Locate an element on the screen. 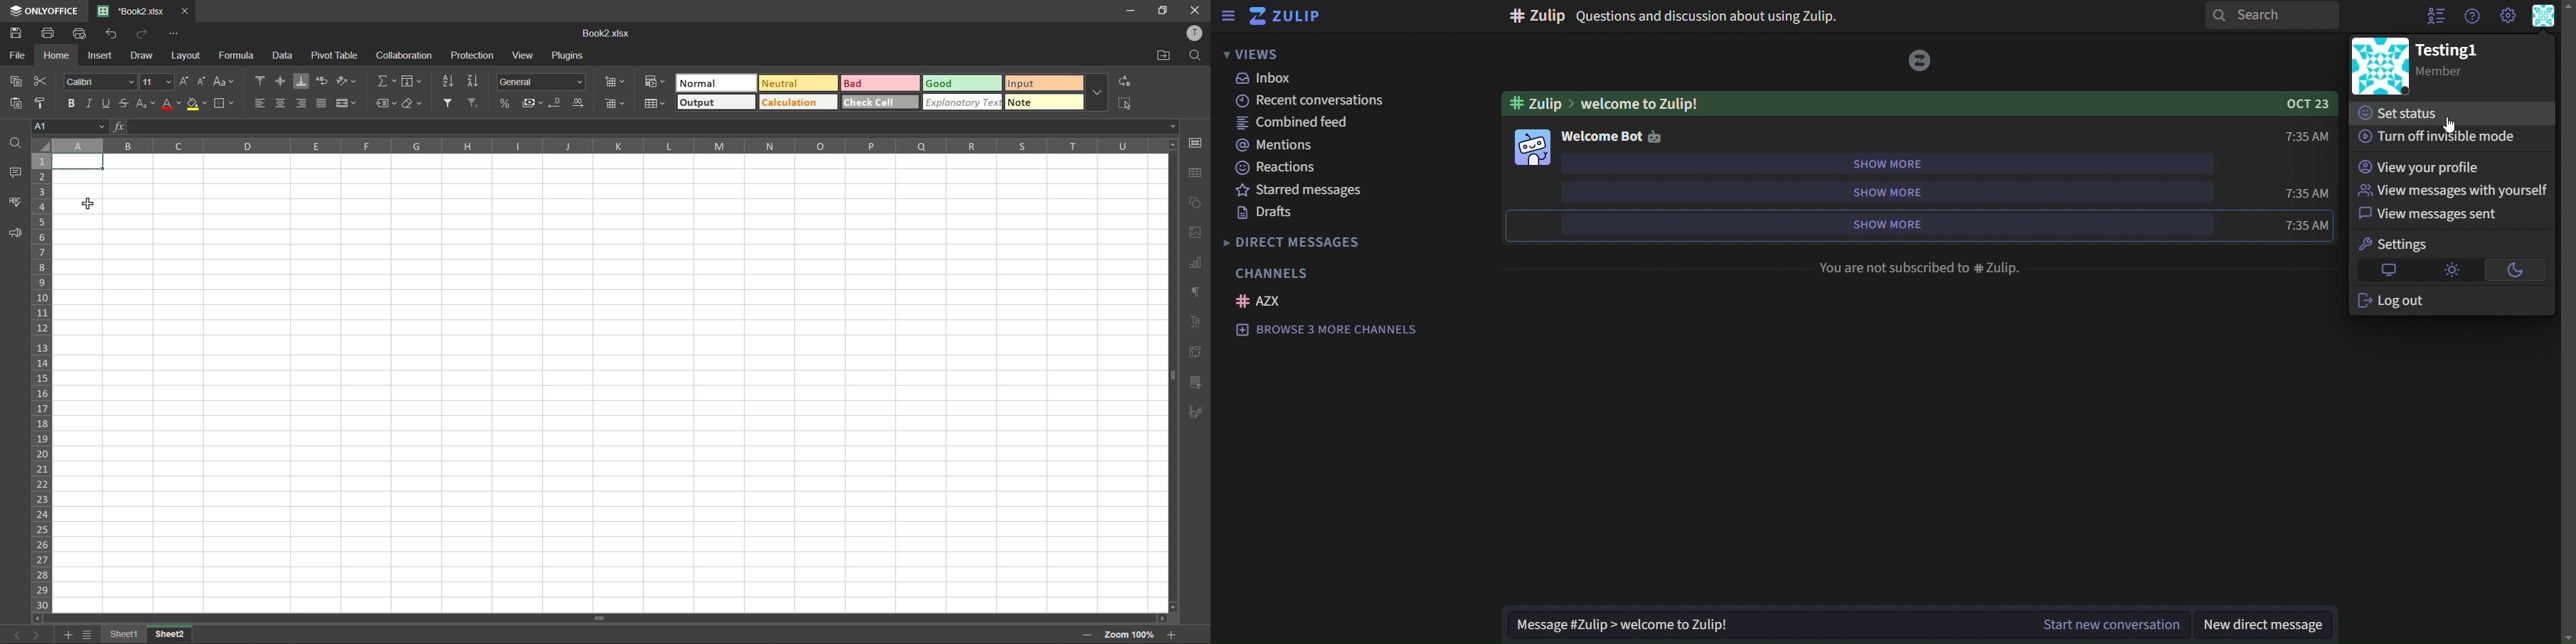 The image size is (2576, 644). book2.xlsx is located at coordinates (605, 34).